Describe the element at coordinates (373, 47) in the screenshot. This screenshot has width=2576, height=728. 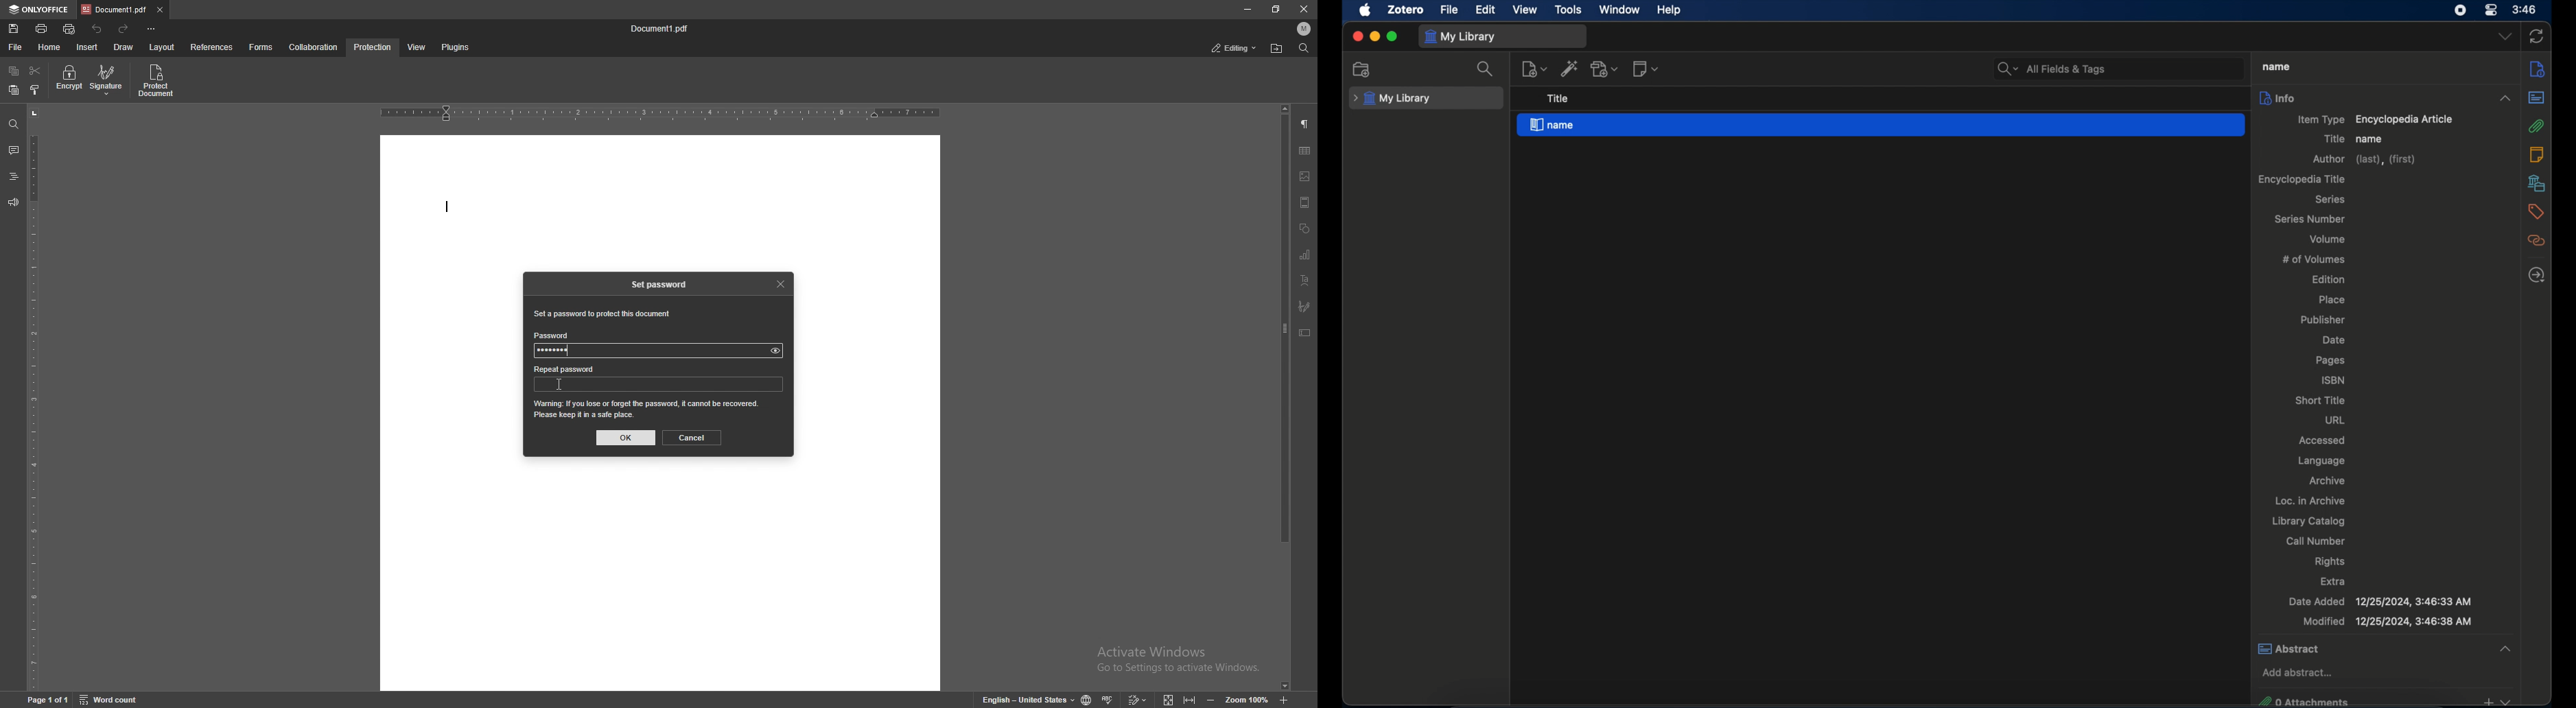
I see `protection` at that location.